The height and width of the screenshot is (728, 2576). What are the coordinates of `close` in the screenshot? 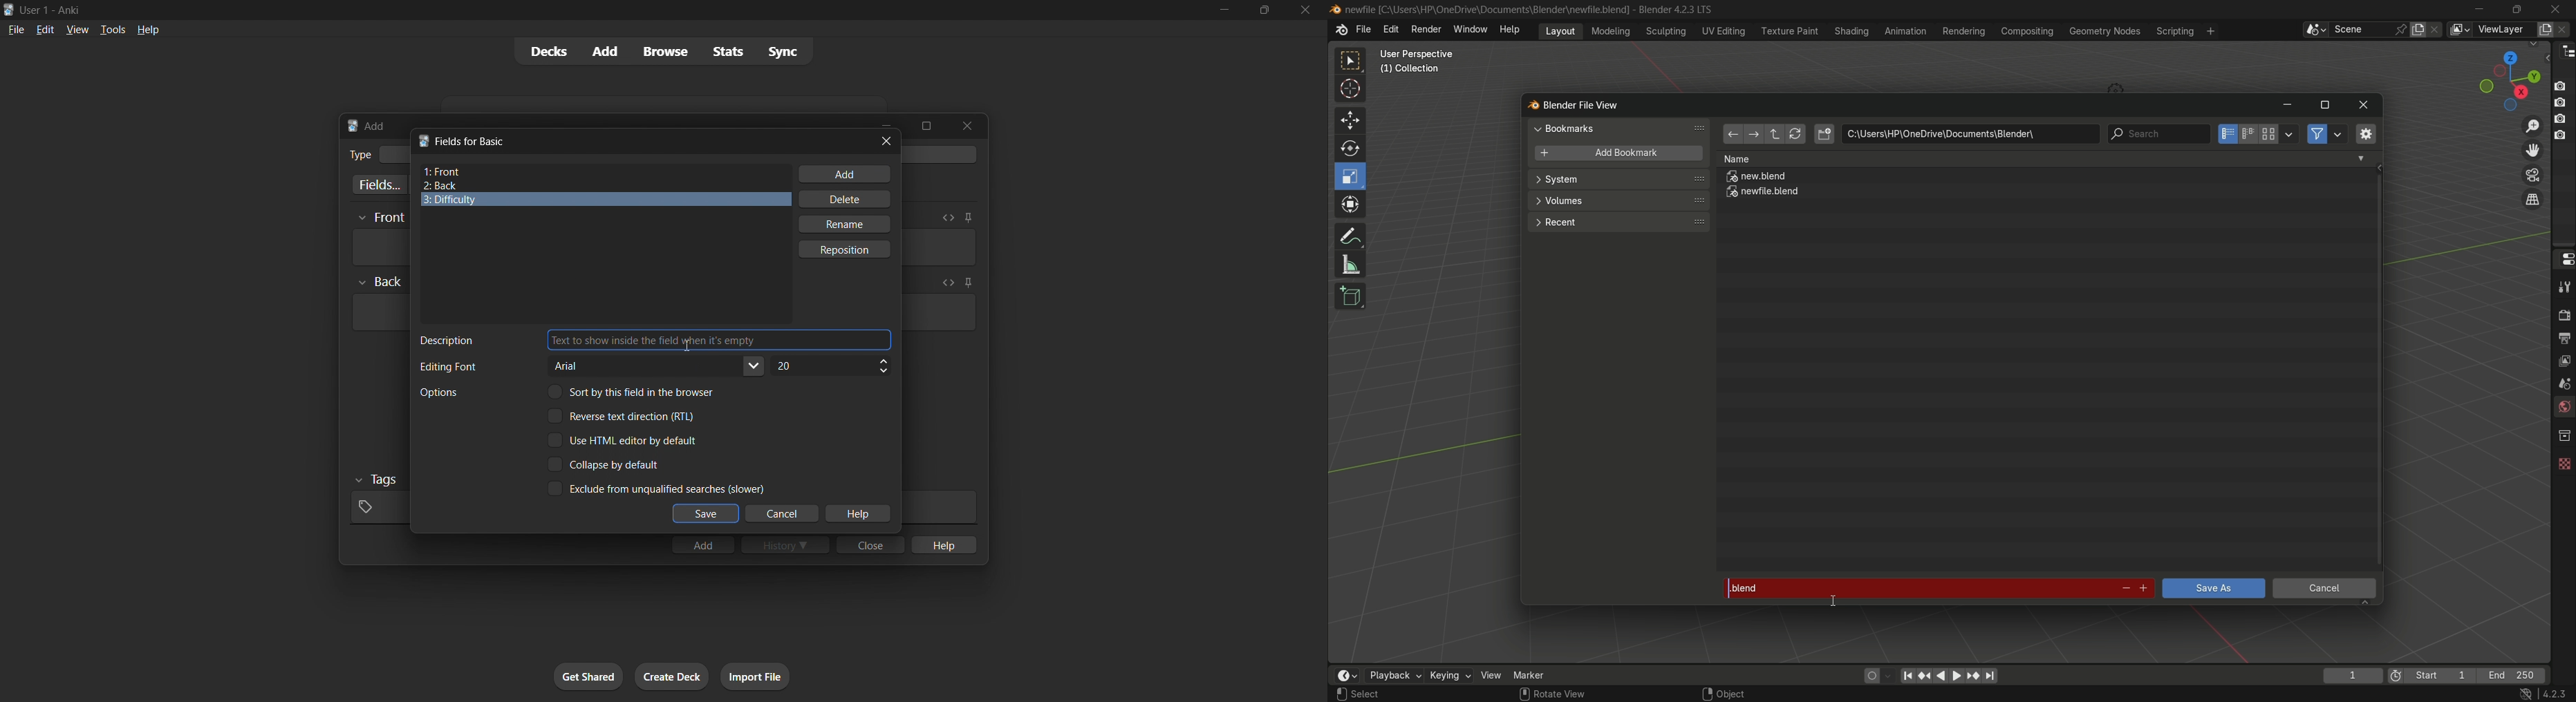 It's located at (1305, 10).